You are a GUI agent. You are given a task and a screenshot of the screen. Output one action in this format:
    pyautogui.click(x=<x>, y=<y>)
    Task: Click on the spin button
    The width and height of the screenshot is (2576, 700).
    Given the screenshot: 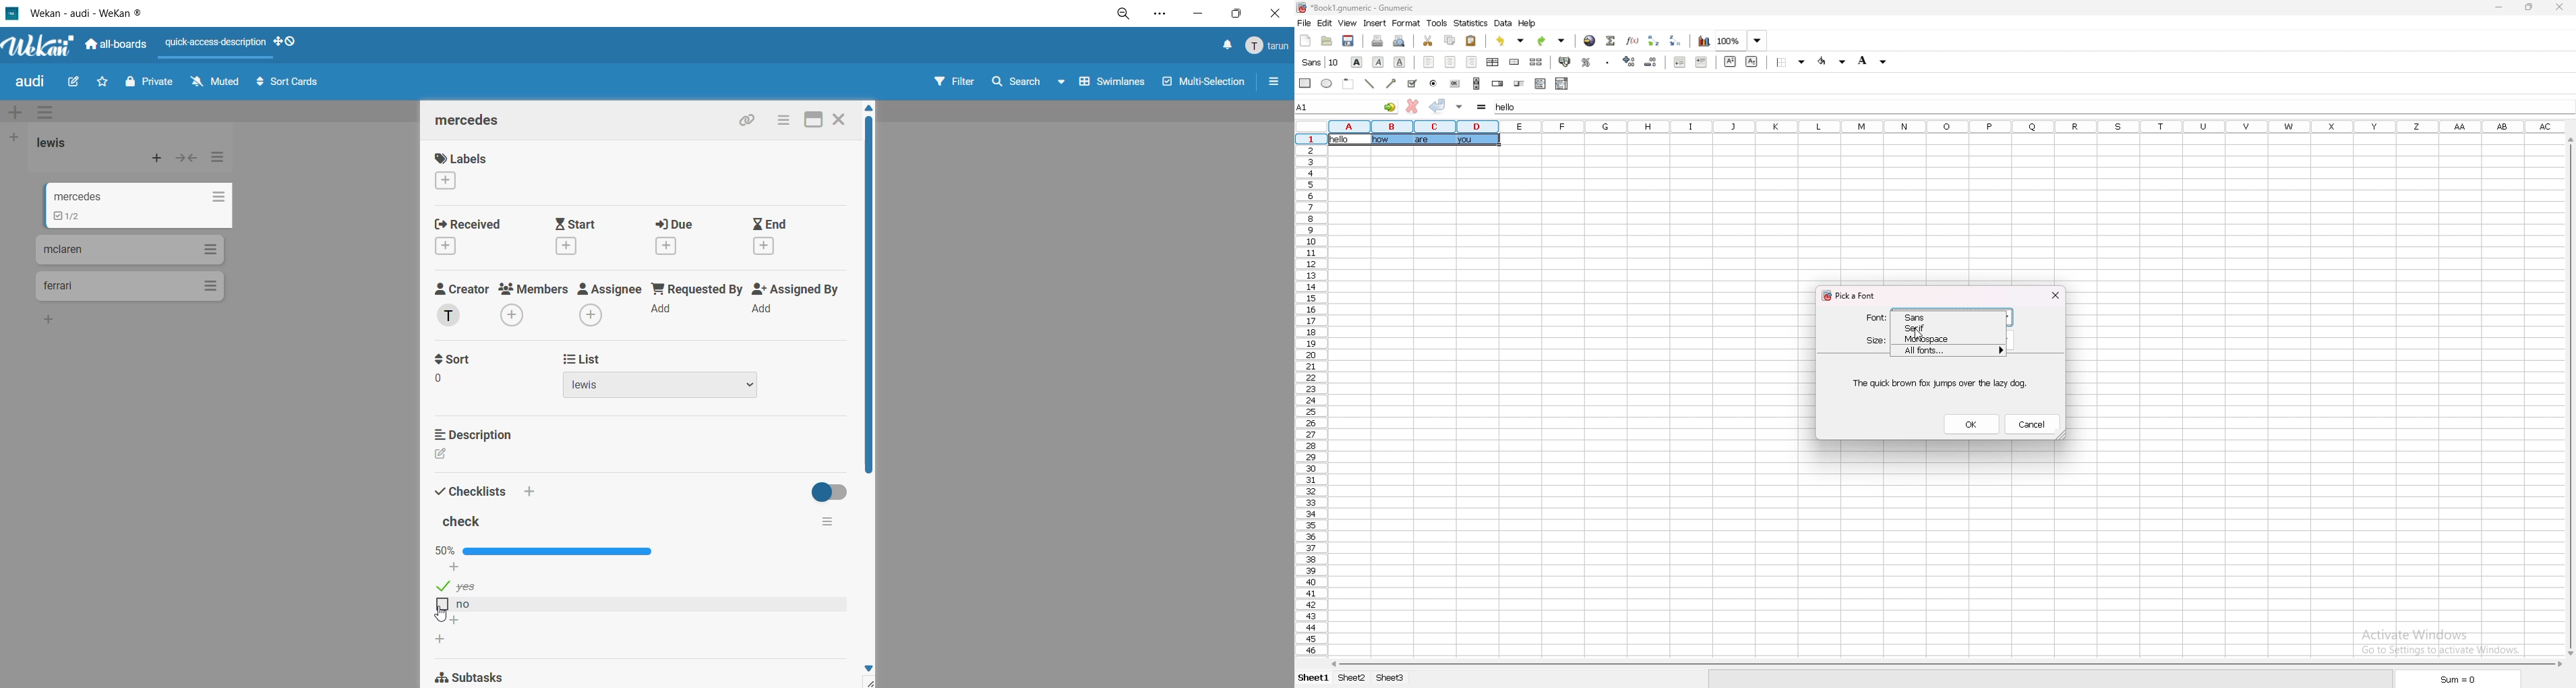 What is the action you would take?
    pyautogui.click(x=1497, y=83)
    